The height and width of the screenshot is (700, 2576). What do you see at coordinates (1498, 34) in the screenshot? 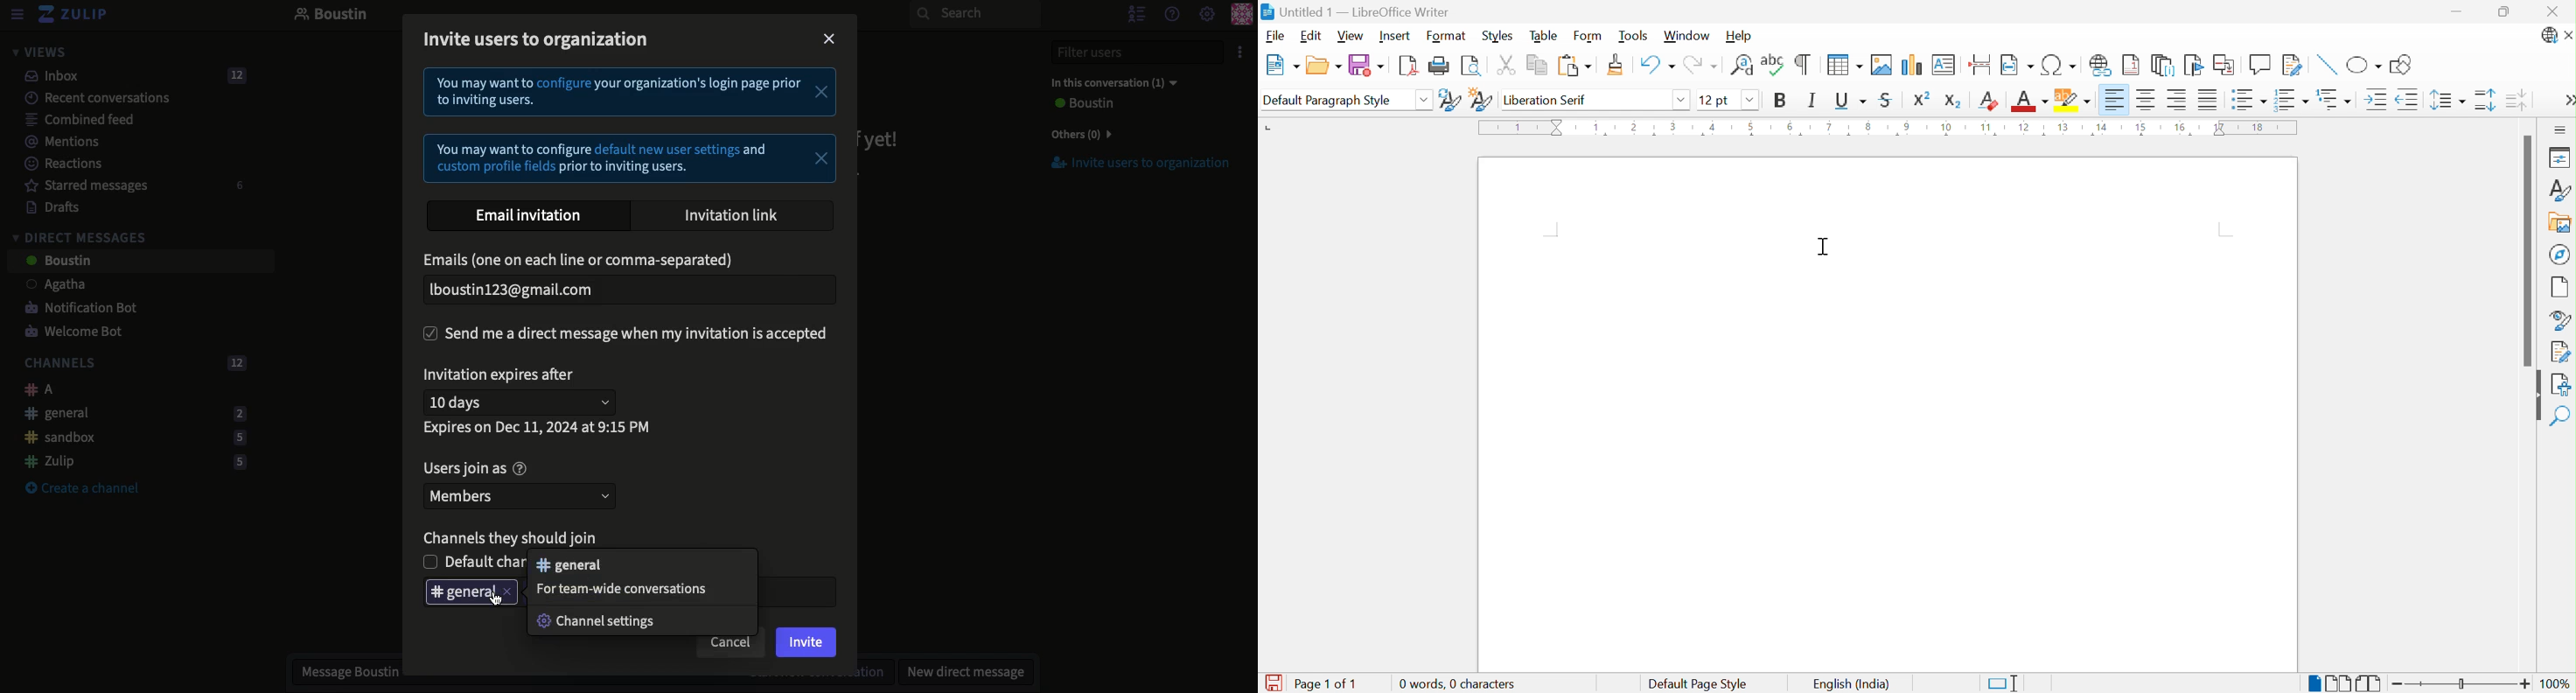
I see `Styles` at bounding box center [1498, 34].